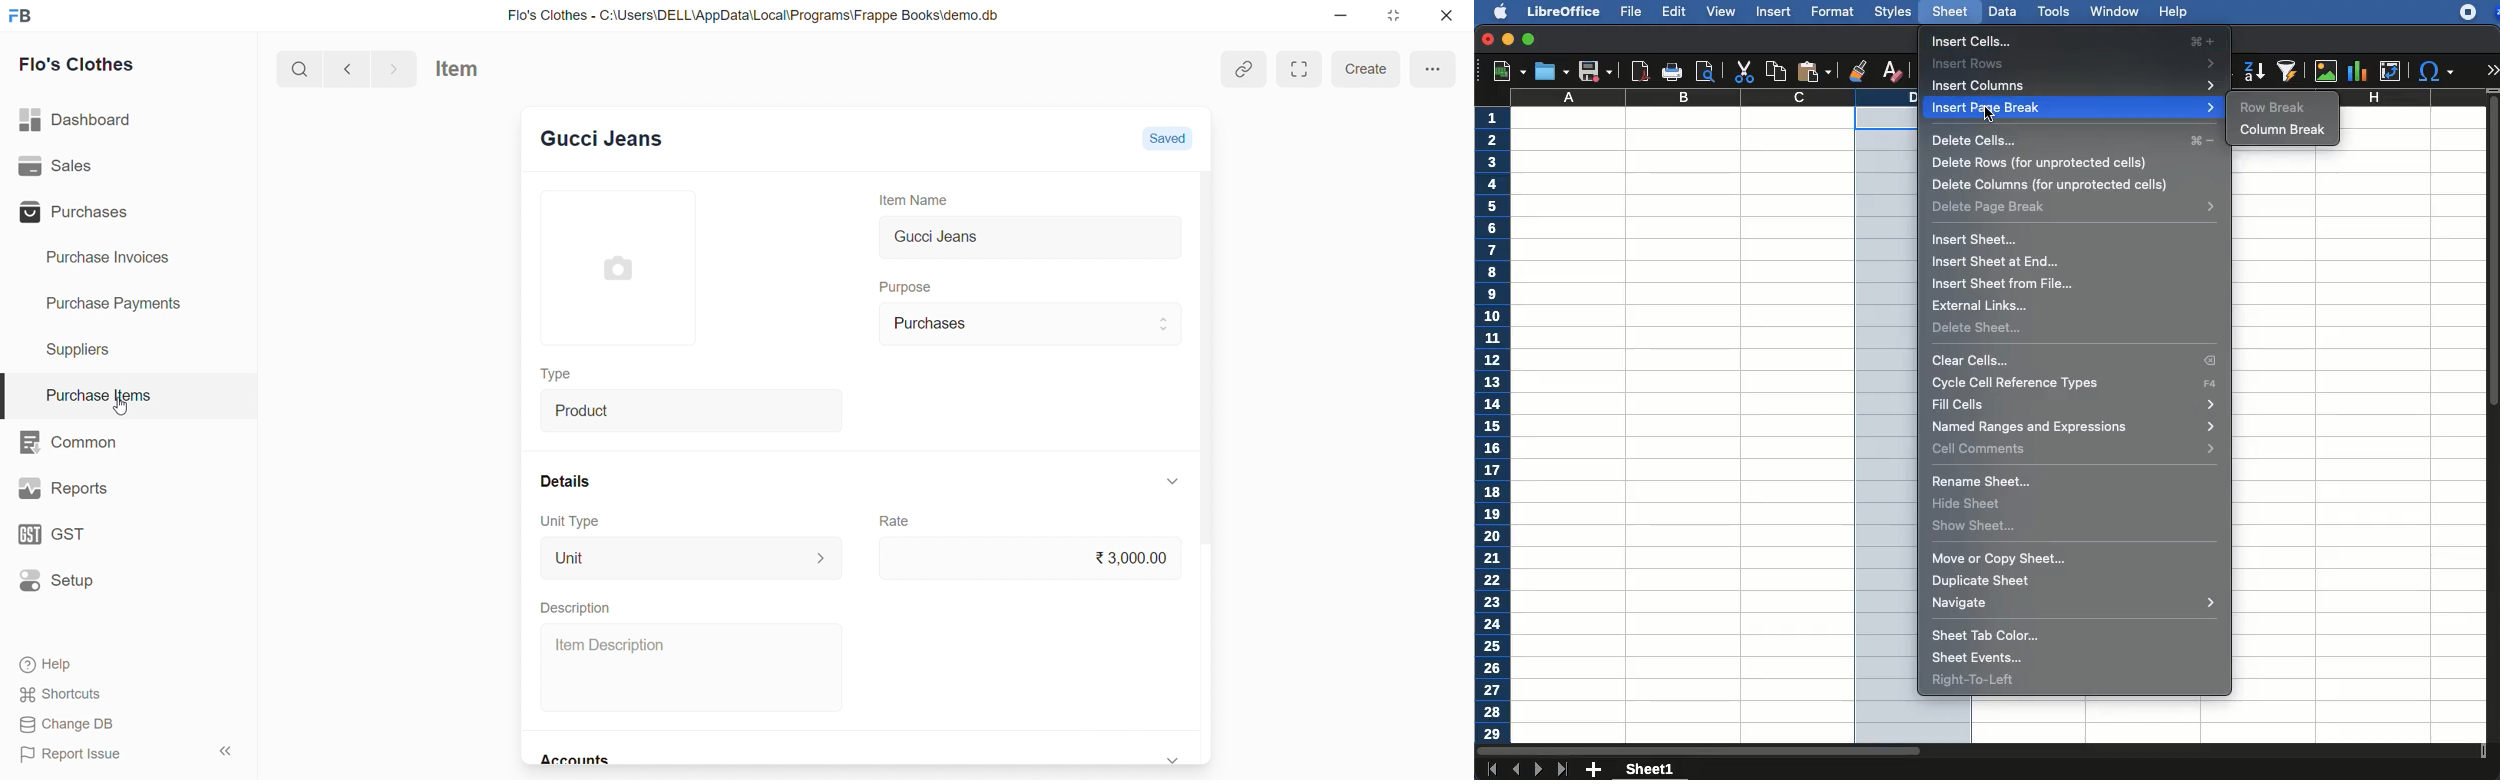 This screenshot has height=784, width=2520. I want to click on search, so click(299, 68).